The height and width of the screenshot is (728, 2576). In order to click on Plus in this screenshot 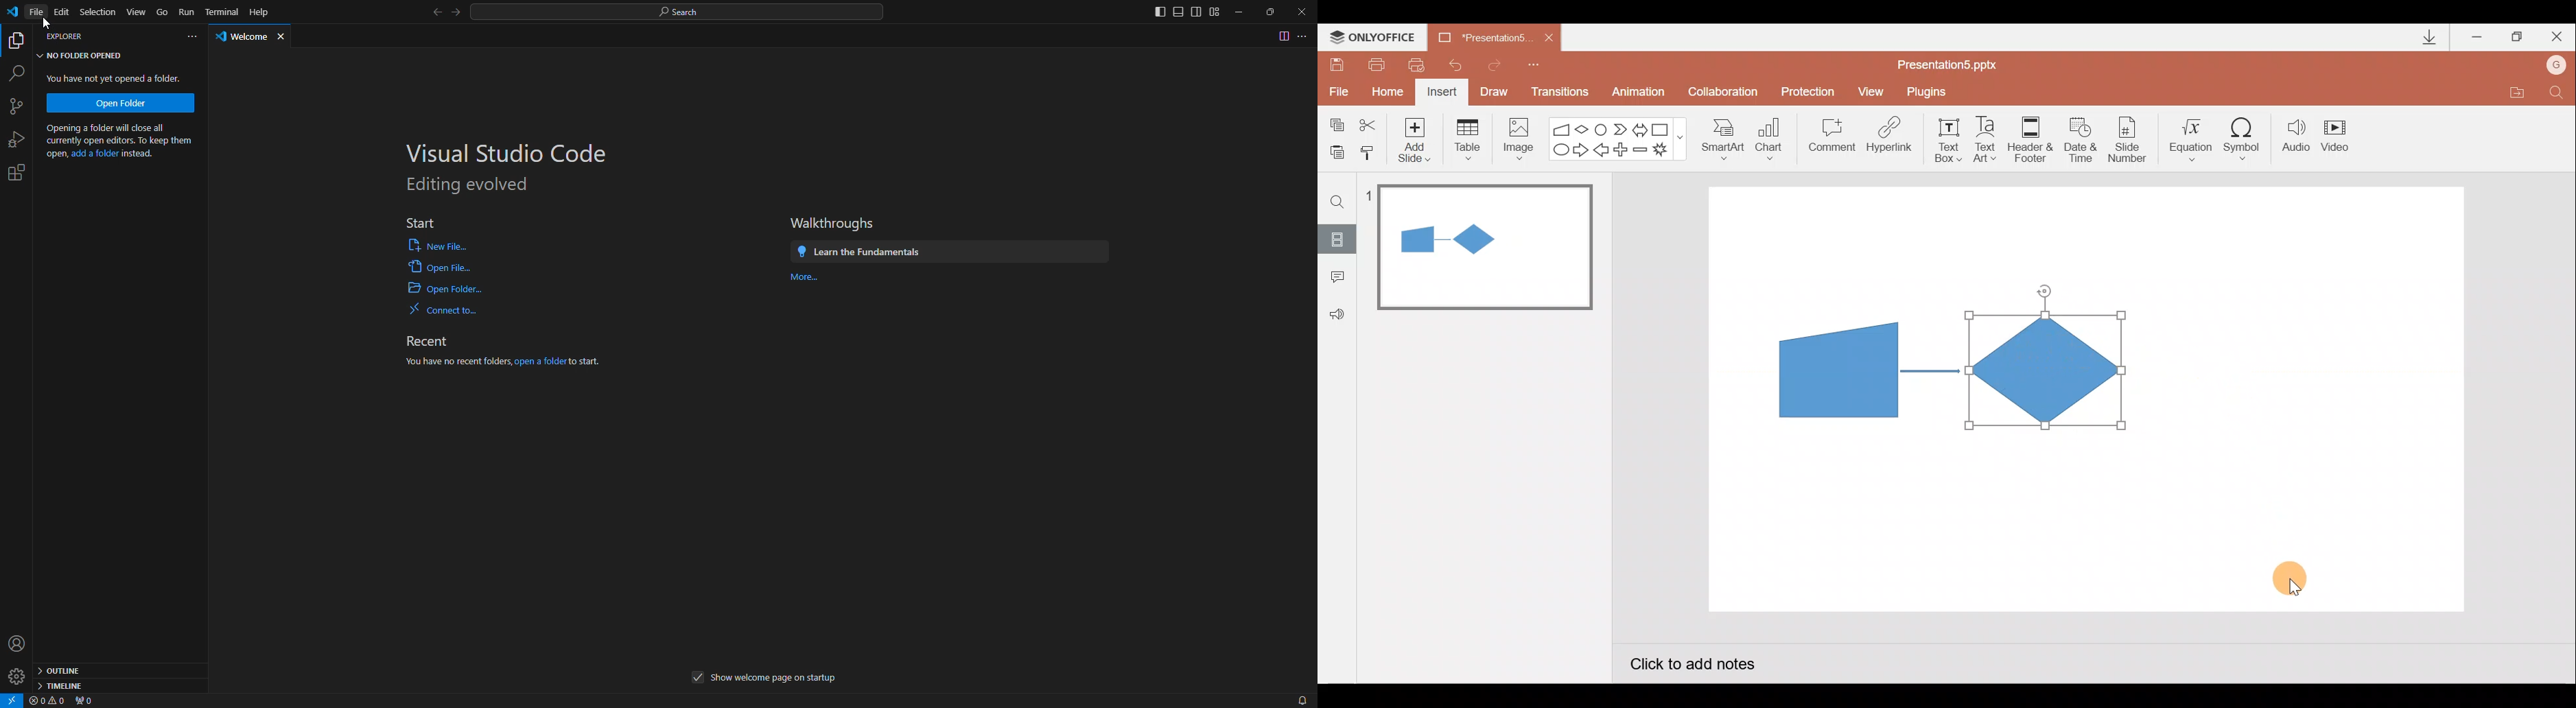, I will do `click(1623, 151)`.